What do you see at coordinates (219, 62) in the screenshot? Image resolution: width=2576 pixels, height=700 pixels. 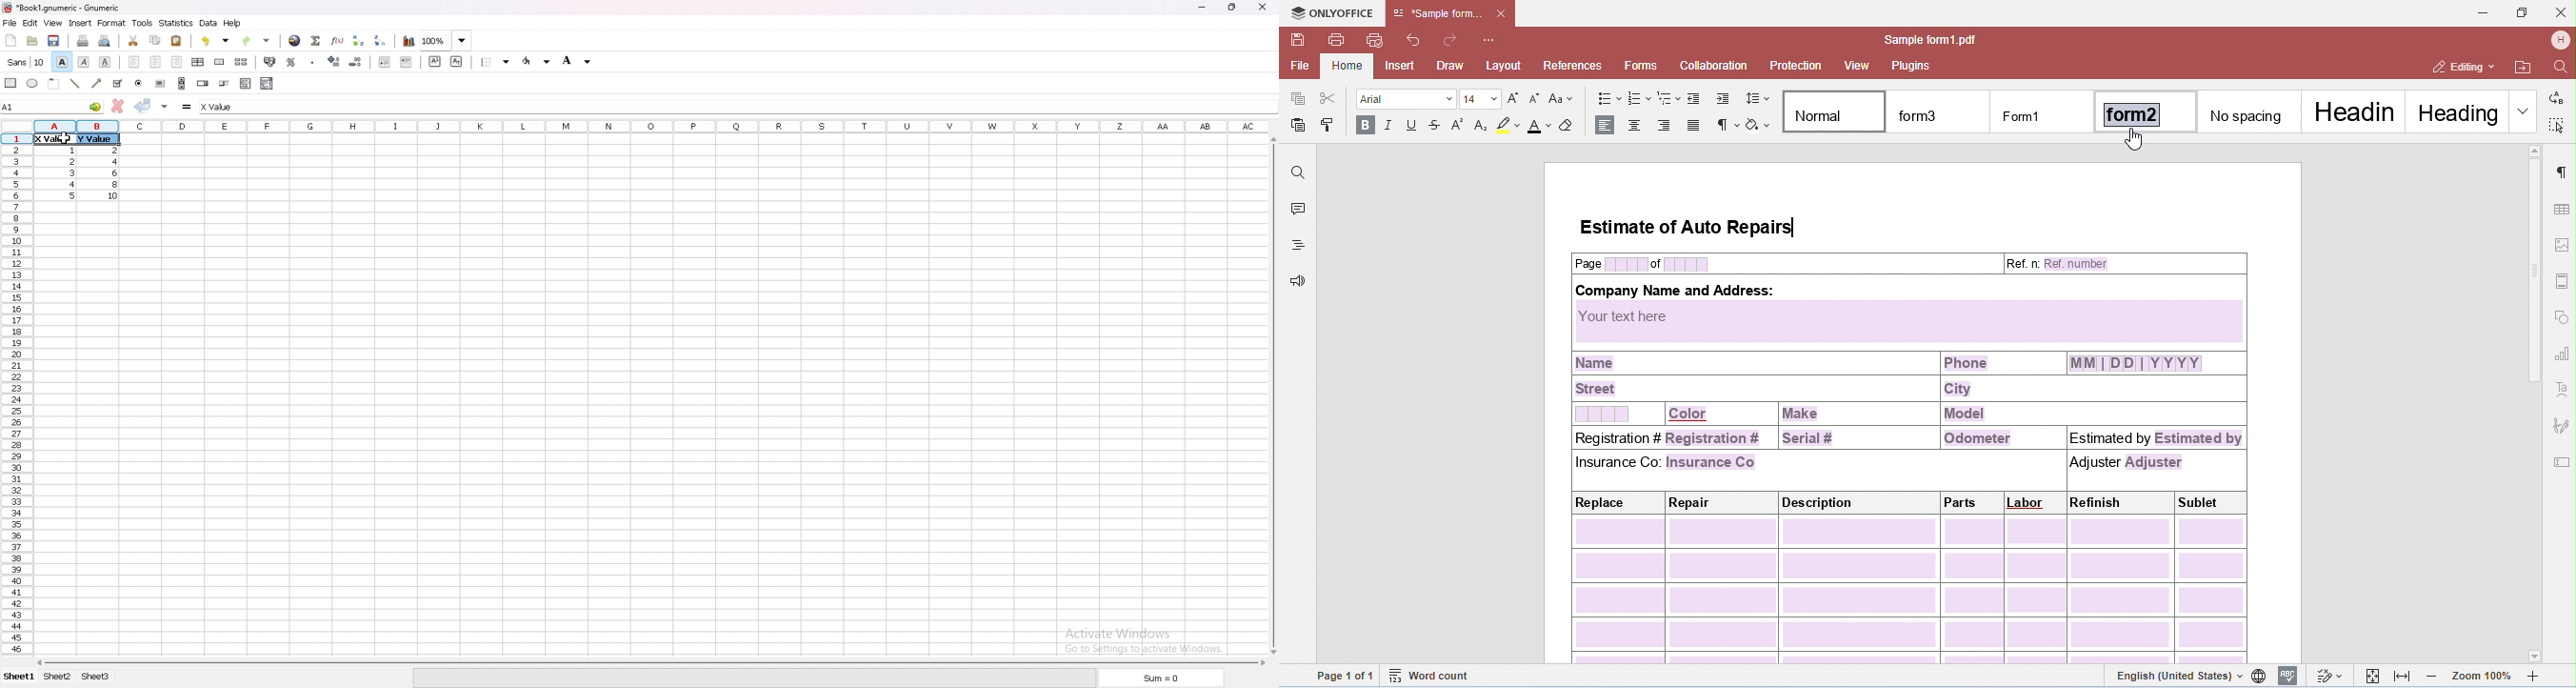 I see `merge cells` at bounding box center [219, 62].